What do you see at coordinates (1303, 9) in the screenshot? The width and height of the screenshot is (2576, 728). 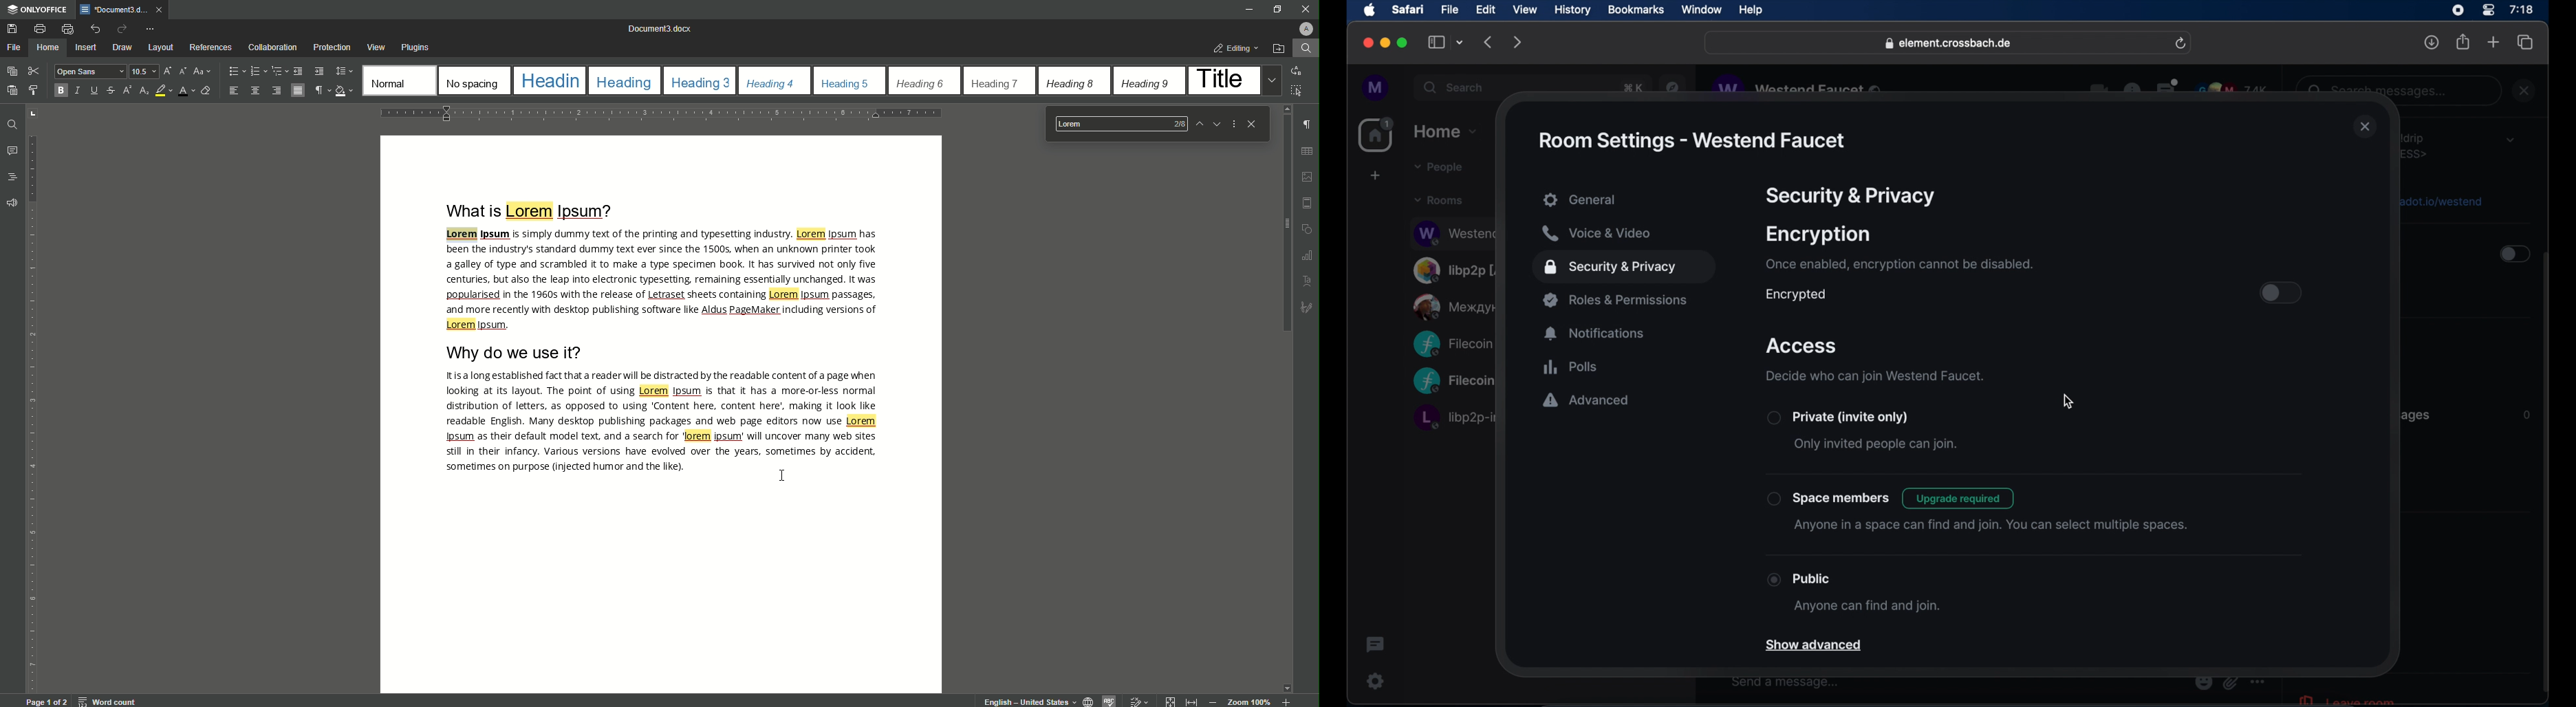 I see `Close` at bounding box center [1303, 9].